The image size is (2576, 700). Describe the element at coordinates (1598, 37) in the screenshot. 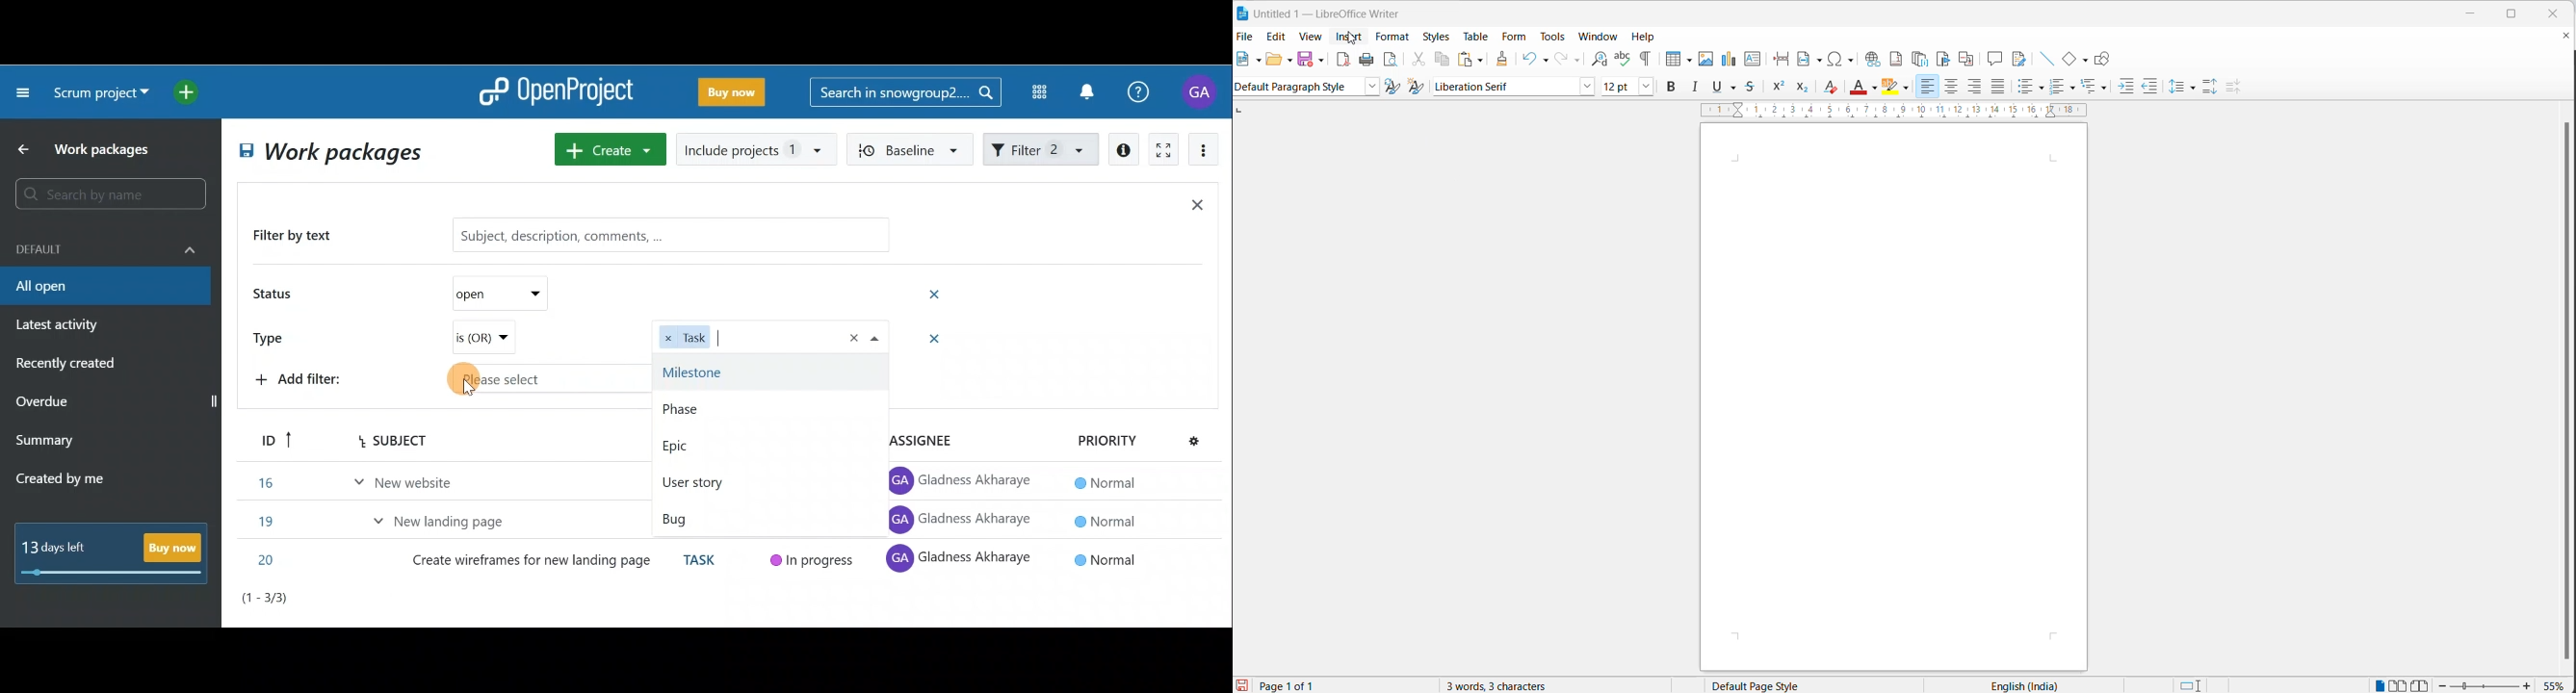

I see `window` at that location.